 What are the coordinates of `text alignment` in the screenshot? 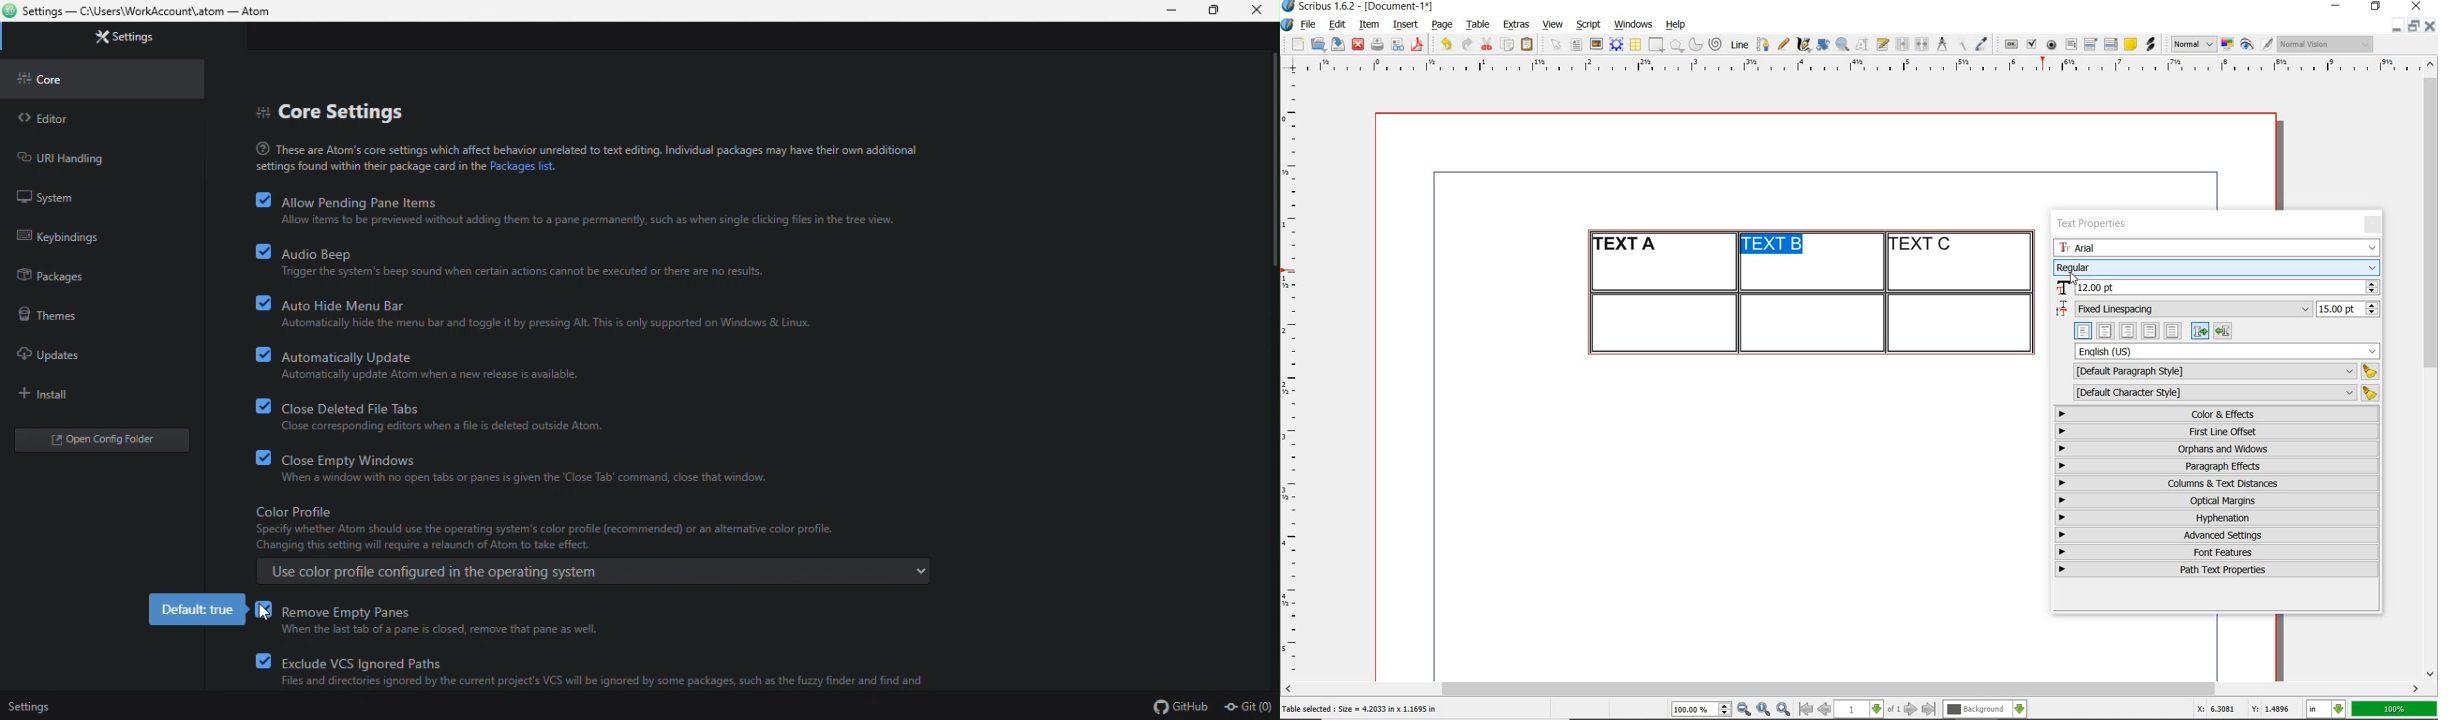 It's located at (2153, 330).